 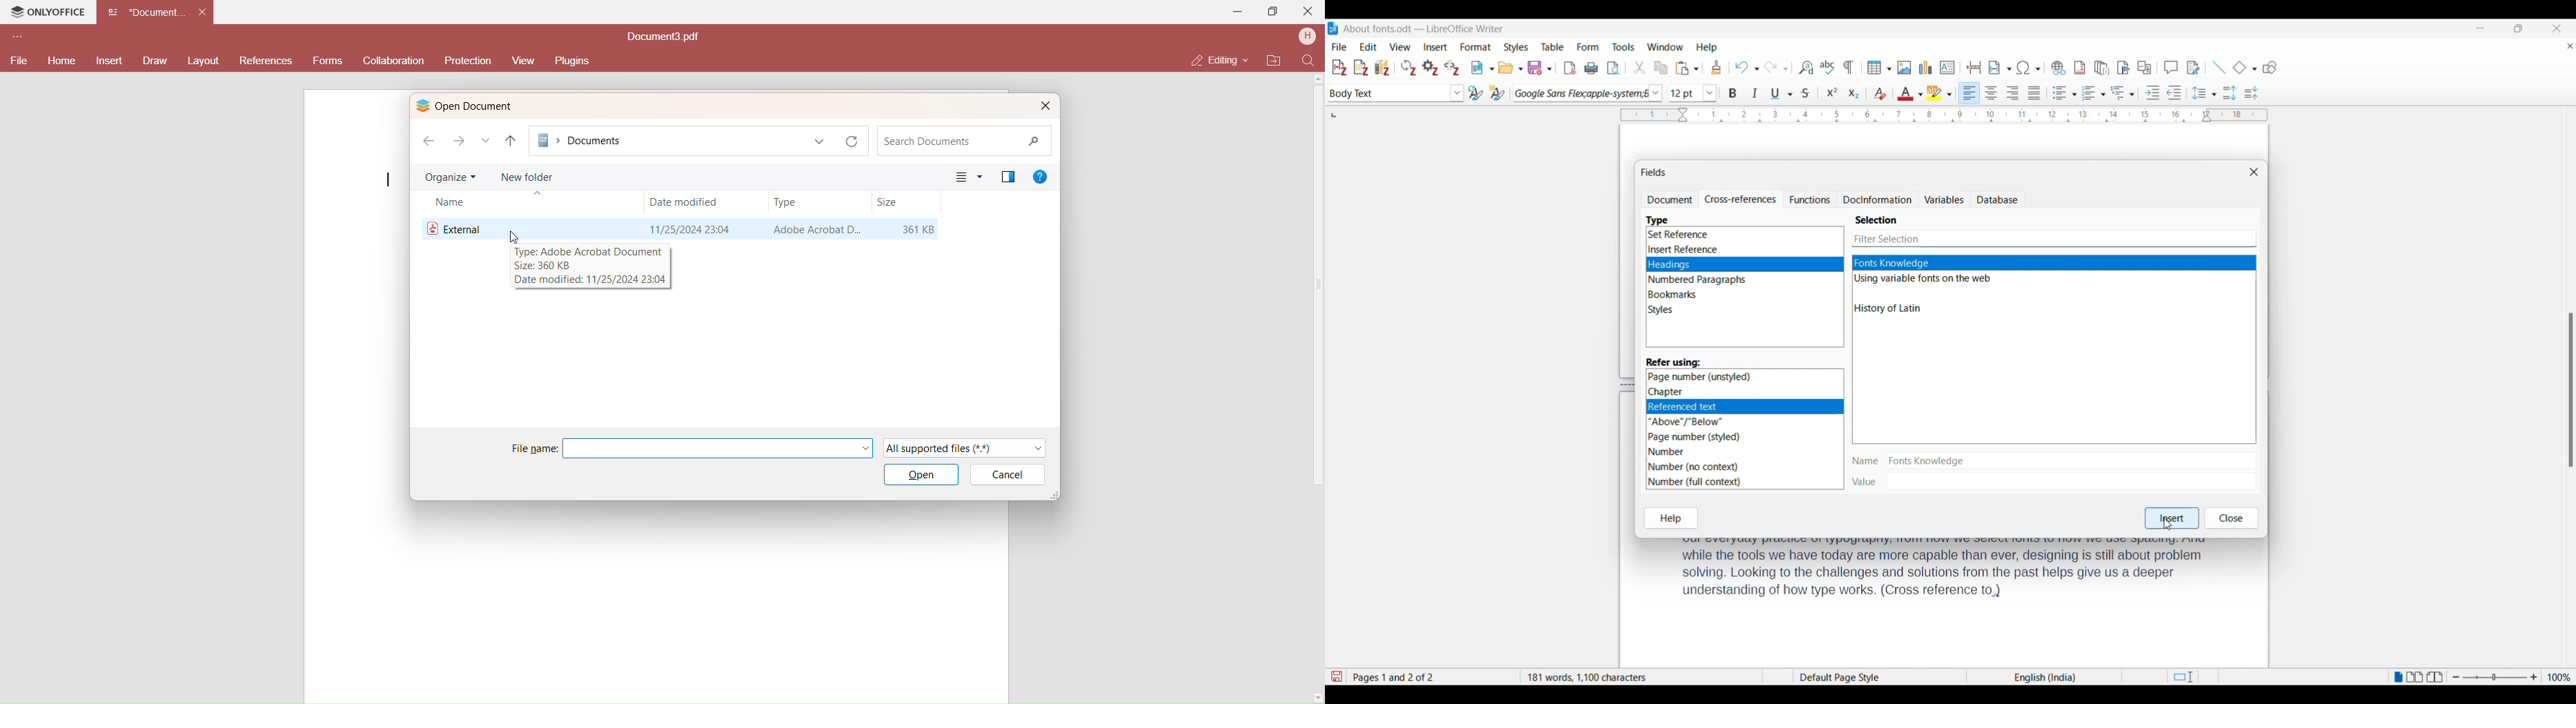 I want to click on Current zoom factor, so click(x=2559, y=677).